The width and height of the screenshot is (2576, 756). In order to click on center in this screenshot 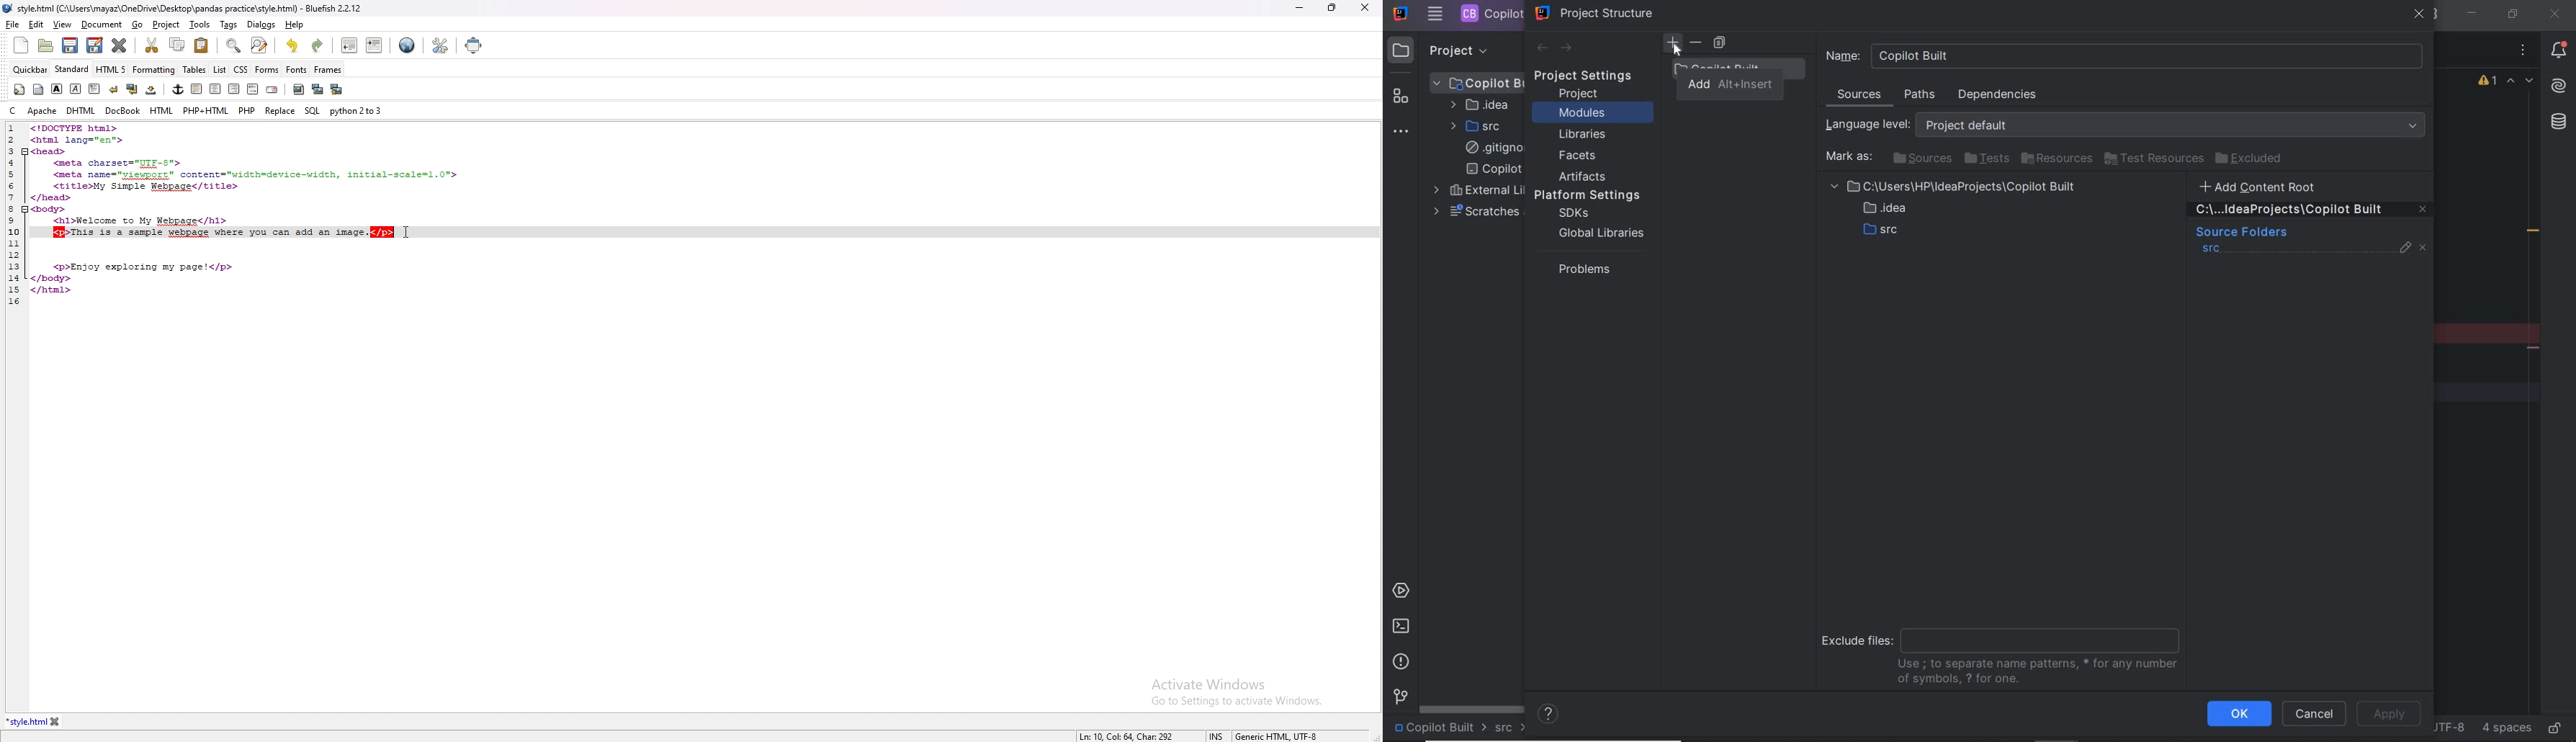, I will do `click(215, 89)`.